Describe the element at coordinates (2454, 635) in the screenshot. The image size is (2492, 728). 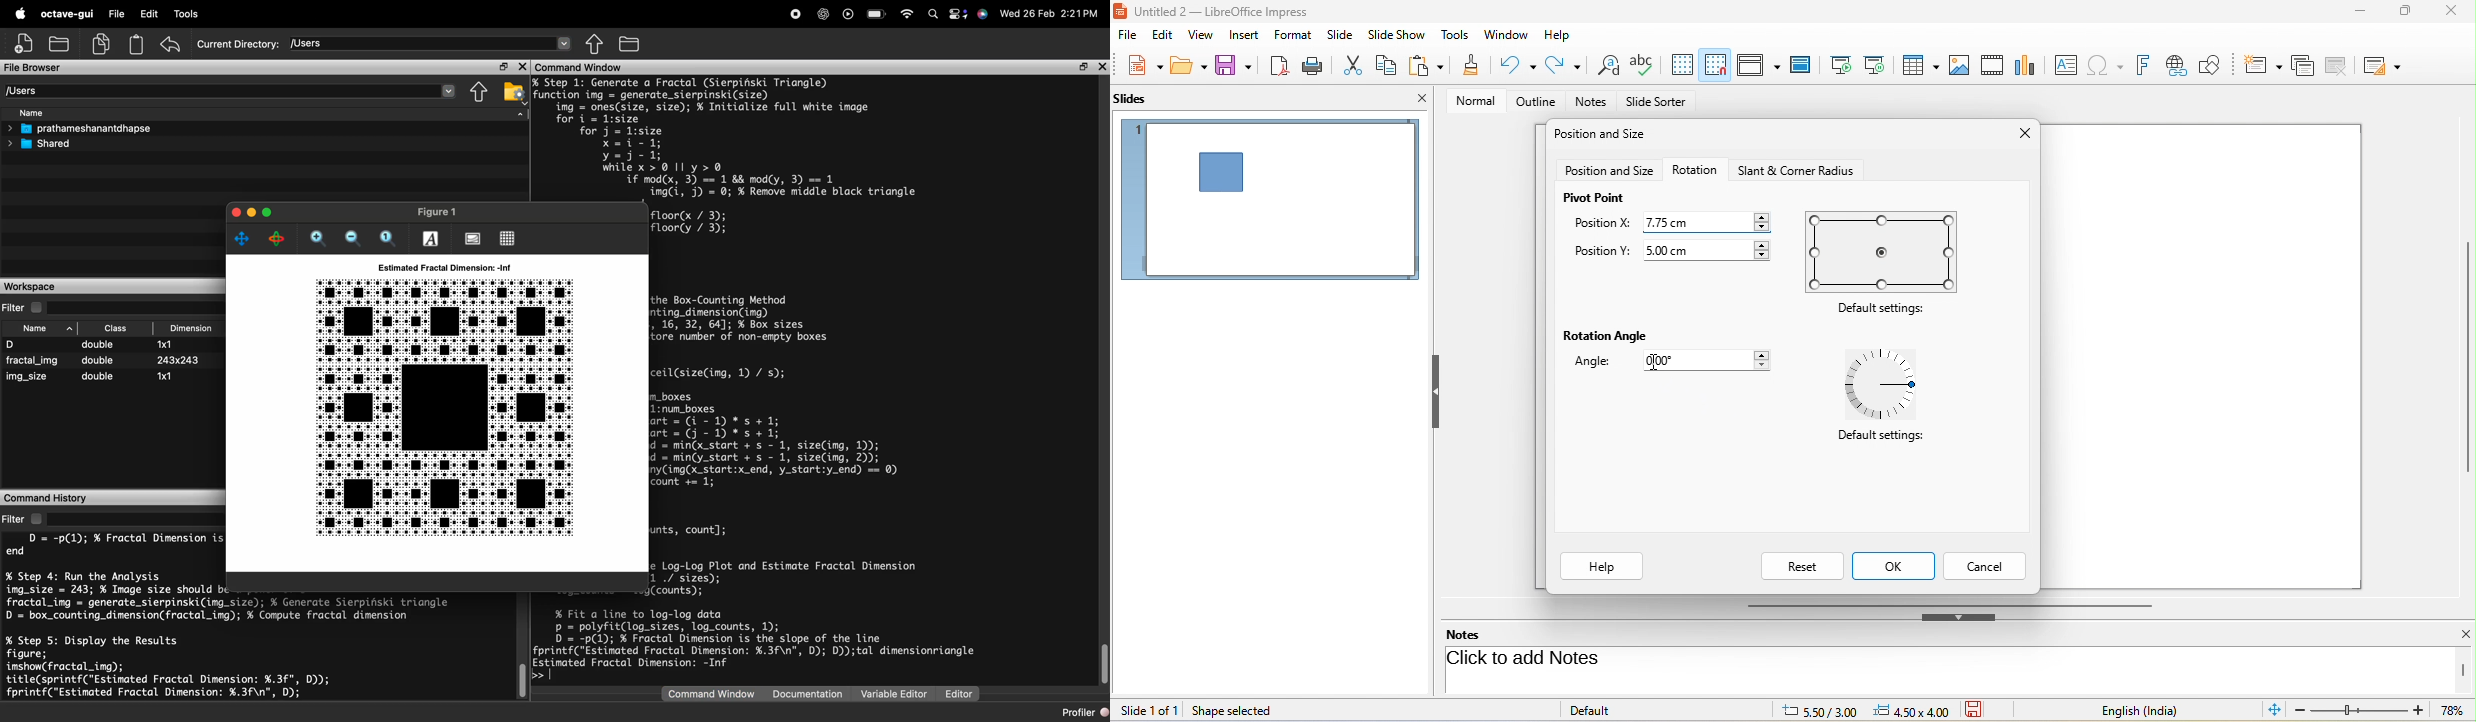
I see `close` at that location.